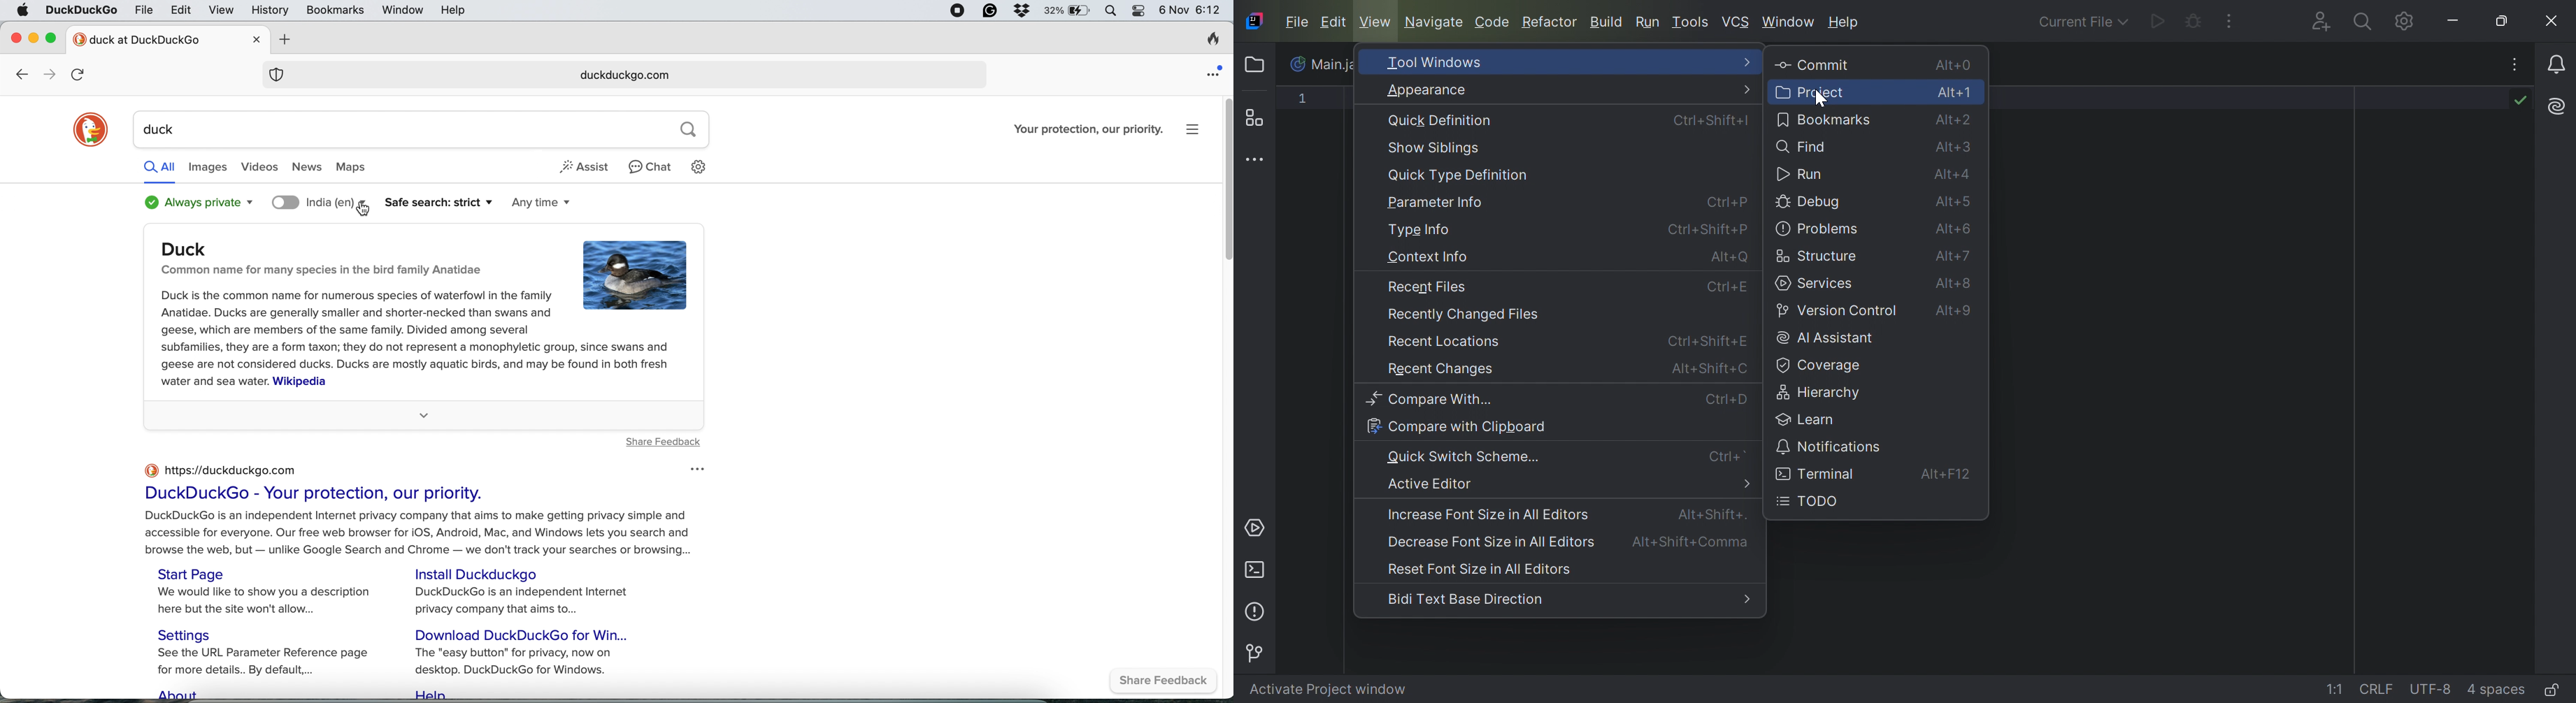 The width and height of the screenshot is (2576, 728). Describe the element at coordinates (419, 355) in the screenshot. I see `subfamilies, they are a form taxon; they do not represent a monophyletic group, since swans and
geese are not considered ducks. Ducks are mostly aquatic birds, and may be found in both fresh` at that location.